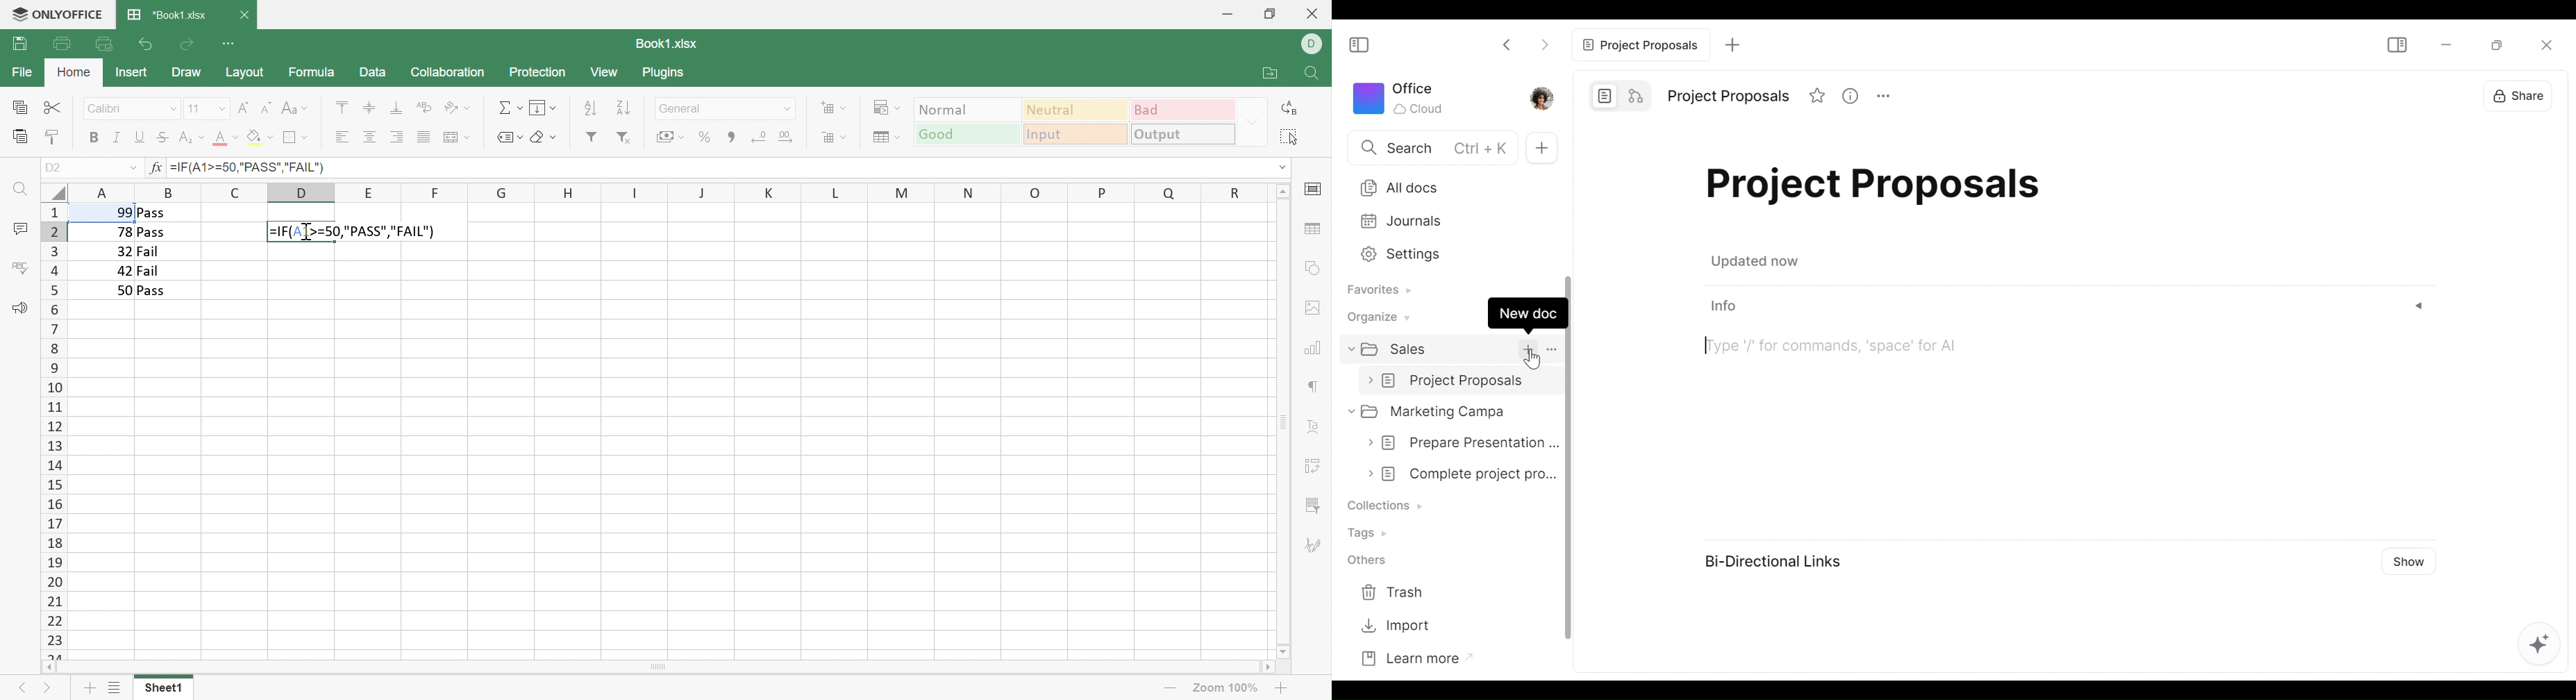  What do you see at coordinates (758, 136) in the screenshot?
I see `Decrease decimal` at bounding box center [758, 136].